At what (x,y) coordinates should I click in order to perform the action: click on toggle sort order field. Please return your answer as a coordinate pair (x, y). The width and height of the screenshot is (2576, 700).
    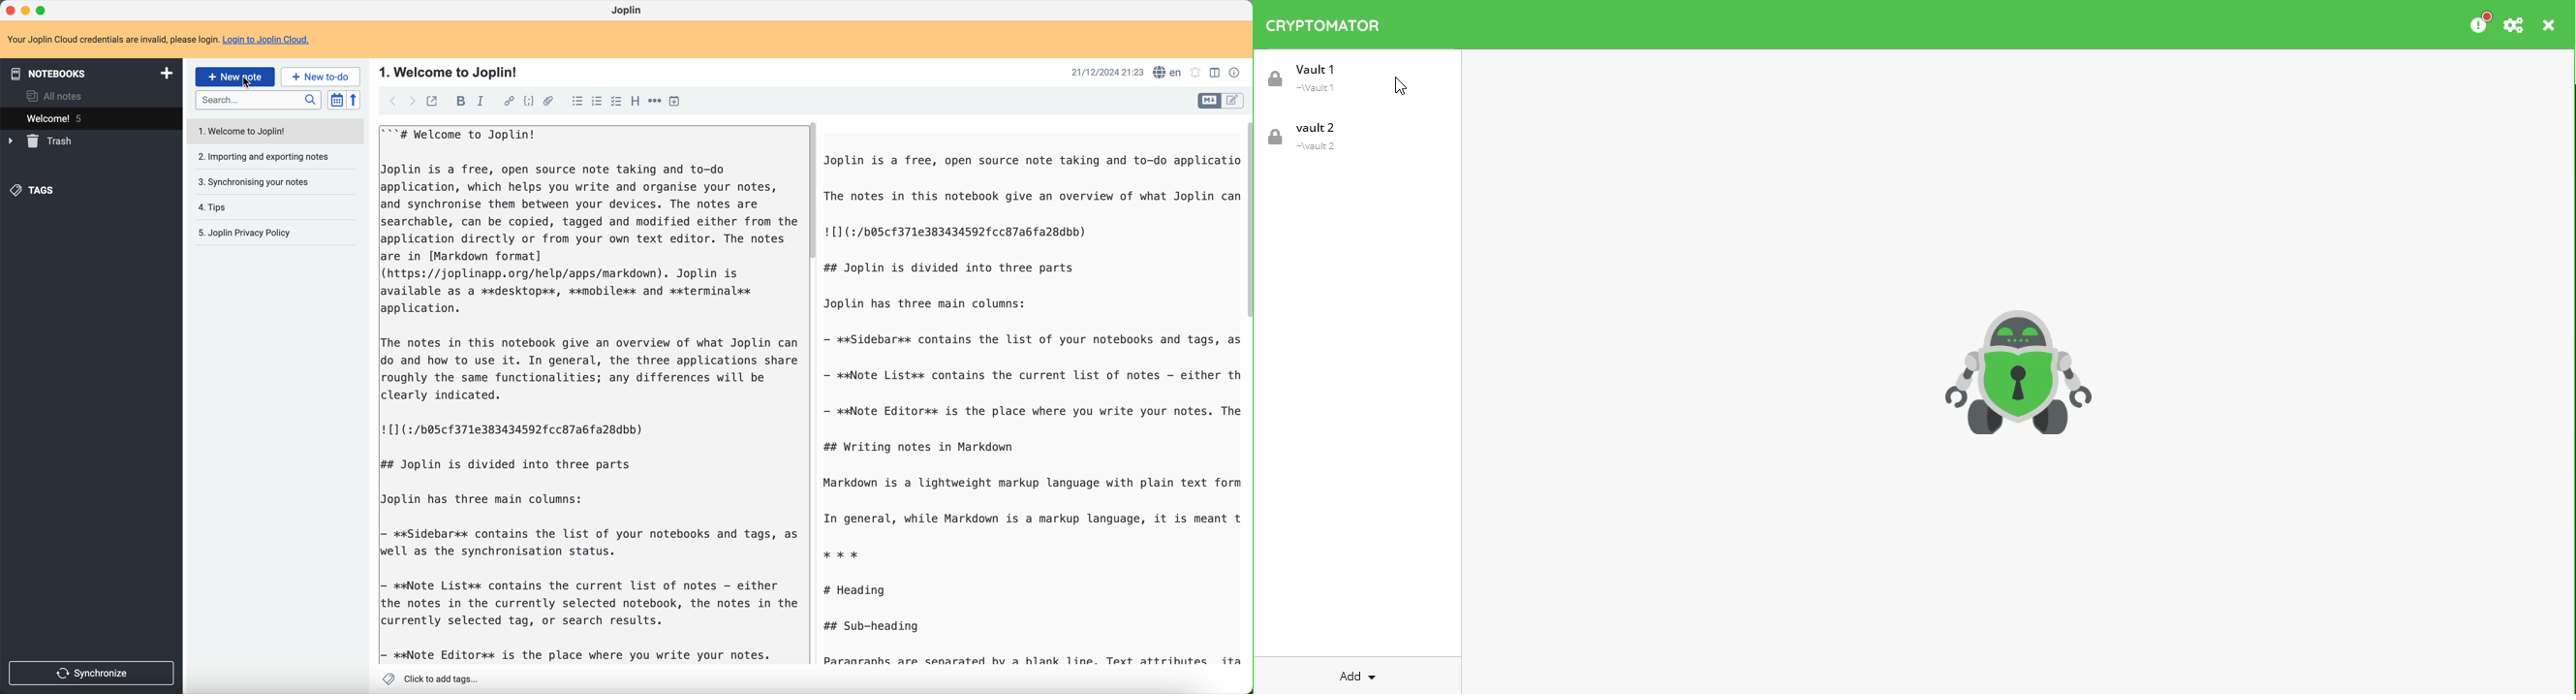
    Looking at the image, I should click on (338, 100).